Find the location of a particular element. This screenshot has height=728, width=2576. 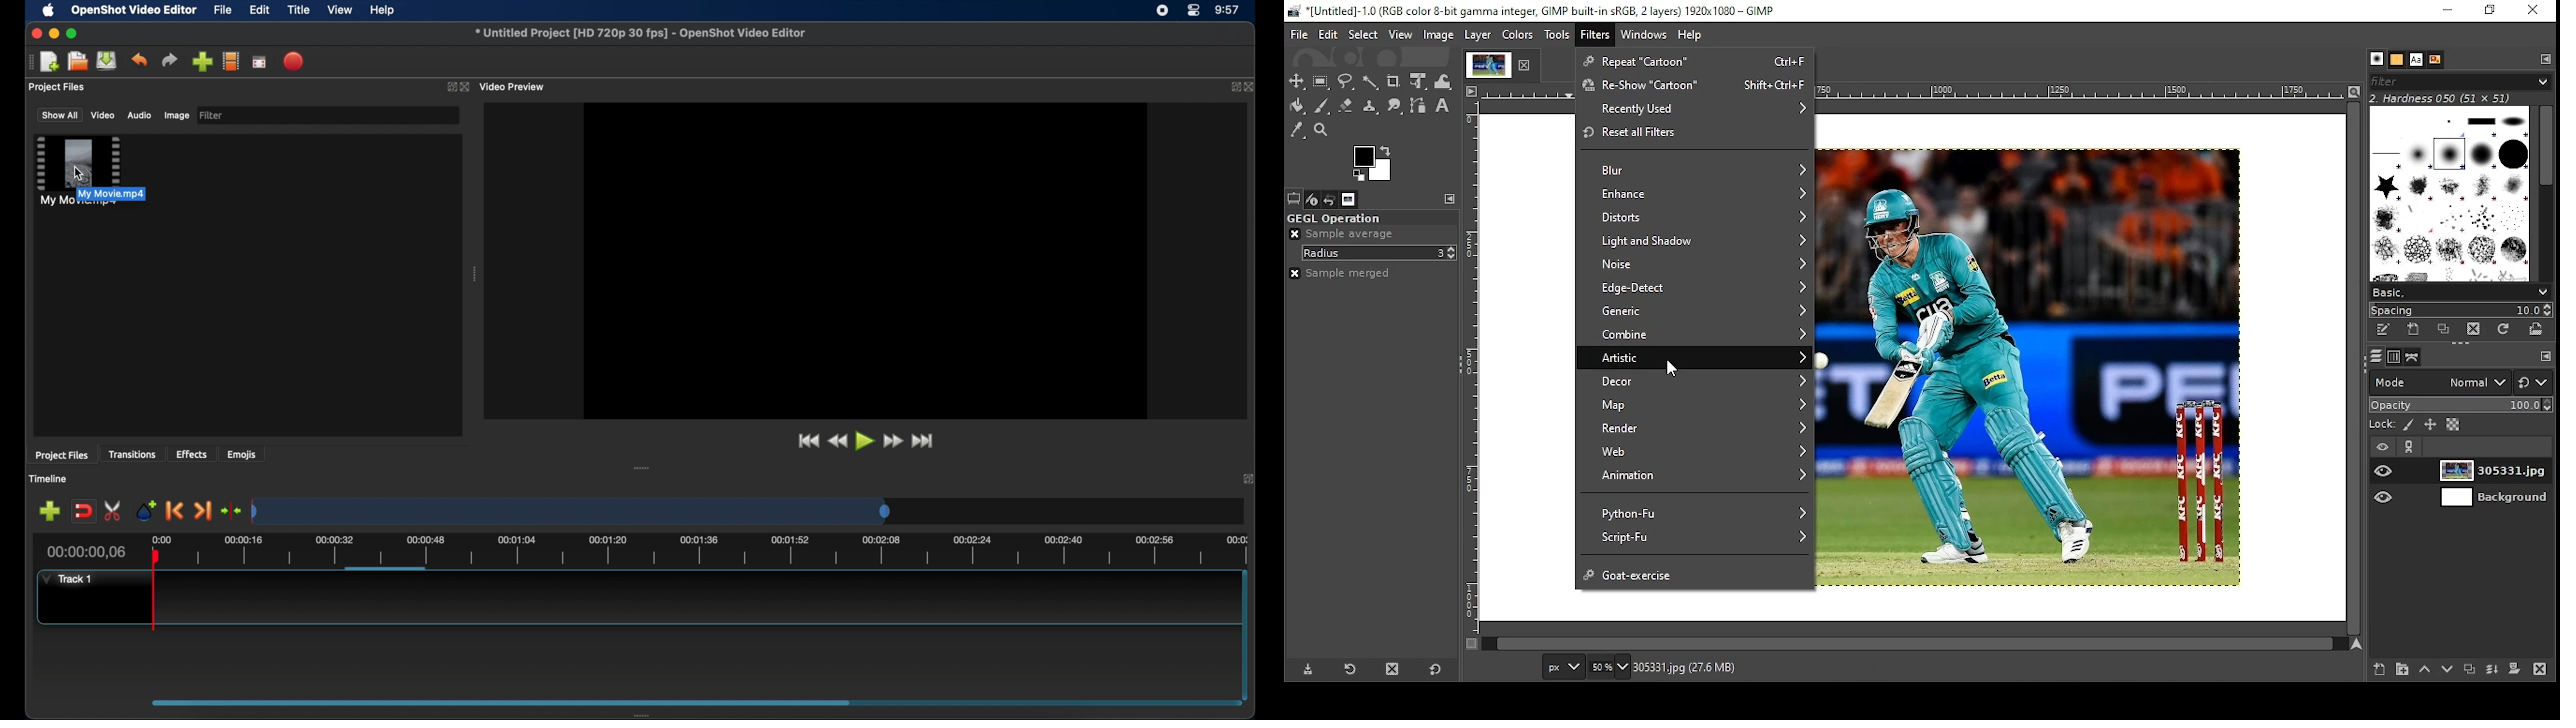

units is located at coordinates (1563, 666).